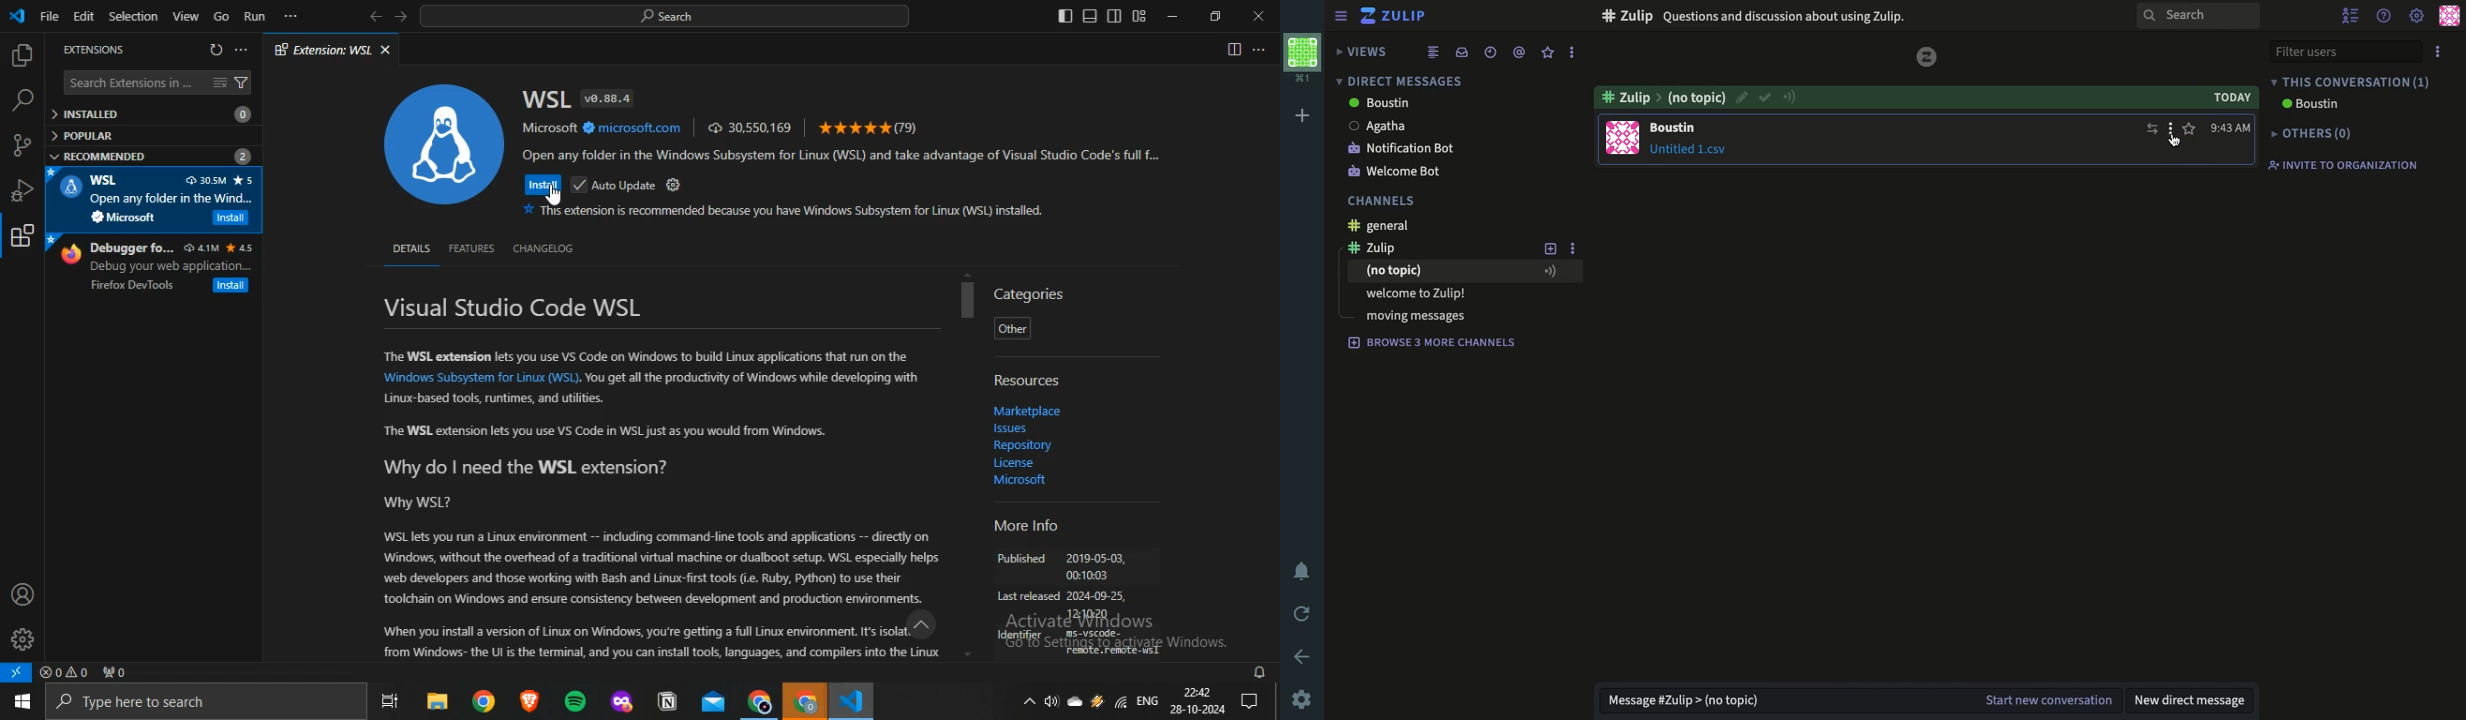  I want to click on WSL lets you run a Linux environment -- including command-line tools and applications -- directly on
‘Windows, without the overhead of a traditional virtual machine or dualboot setup. WSL especially helps.
‘web developers and those working with Bash and Linux-first tools (i. Ruby, Python) to use their
‘tookhain on Windows and ensure consistency between development and production environments., so click(662, 568).